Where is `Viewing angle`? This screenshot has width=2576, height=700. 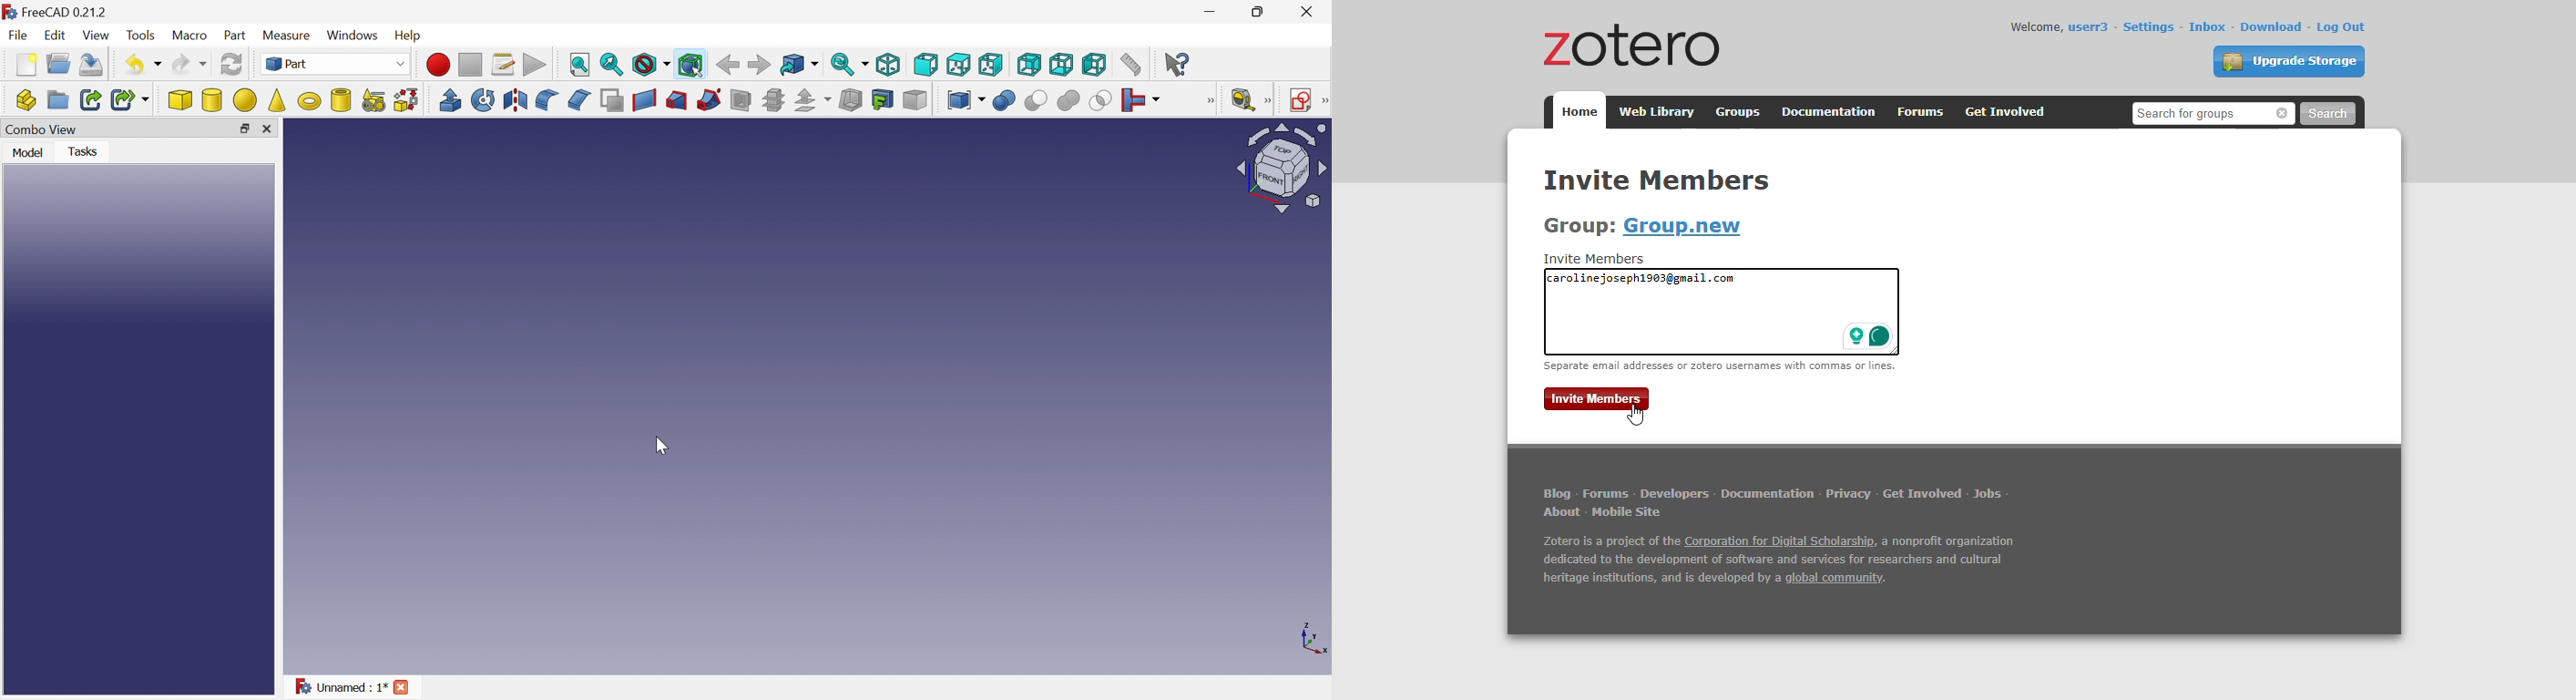 Viewing angle is located at coordinates (1282, 169).